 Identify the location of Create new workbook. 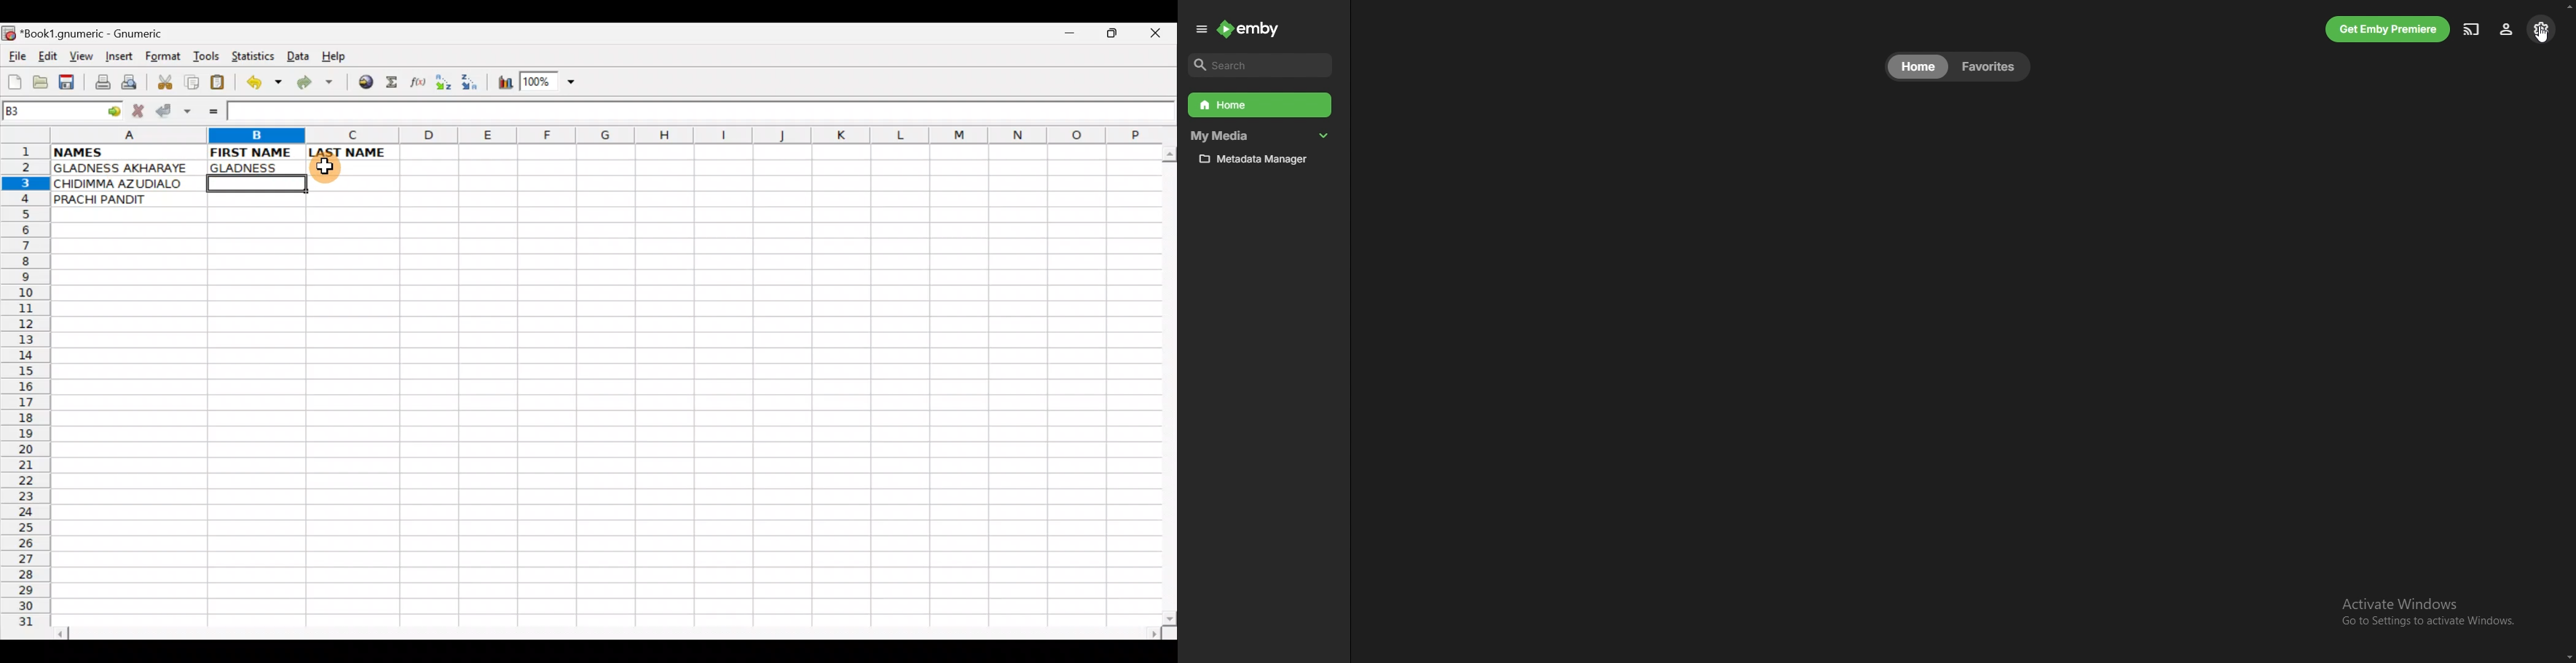
(14, 80).